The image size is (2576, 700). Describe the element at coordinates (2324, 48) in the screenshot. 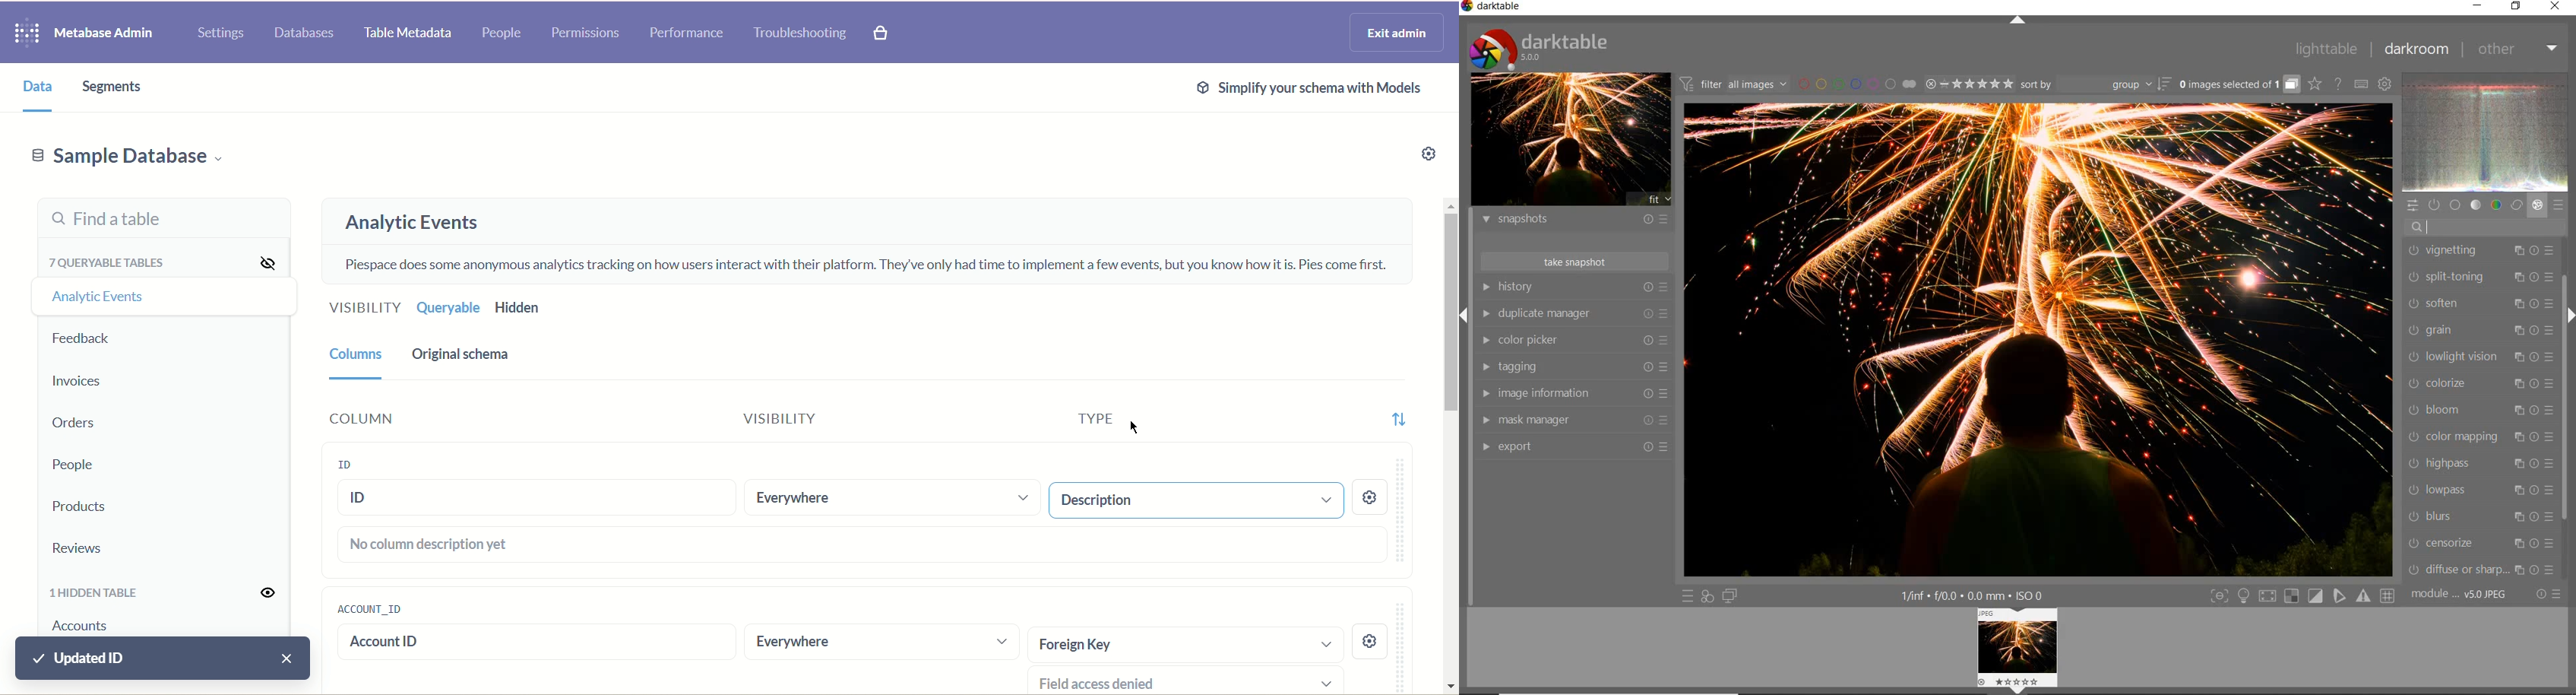

I see `lighttable` at that location.